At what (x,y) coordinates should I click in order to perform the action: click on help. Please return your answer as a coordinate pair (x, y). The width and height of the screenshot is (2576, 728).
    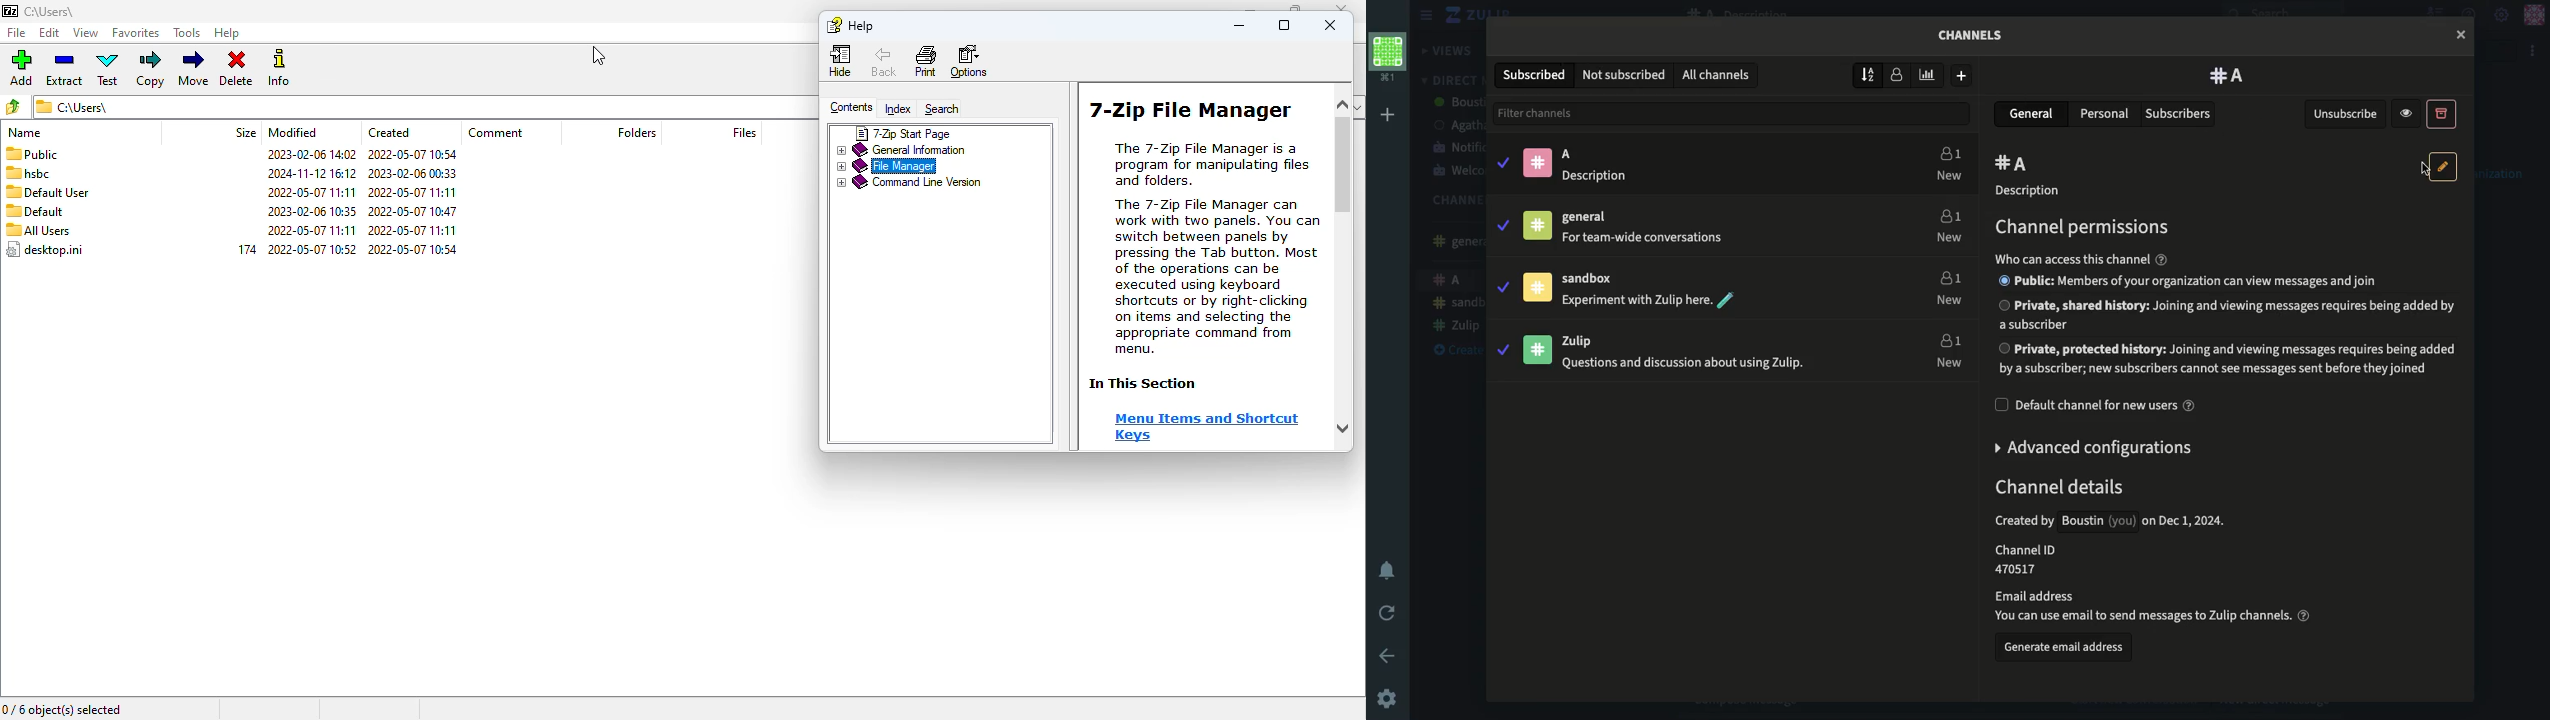
    Looking at the image, I should click on (2304, 615).